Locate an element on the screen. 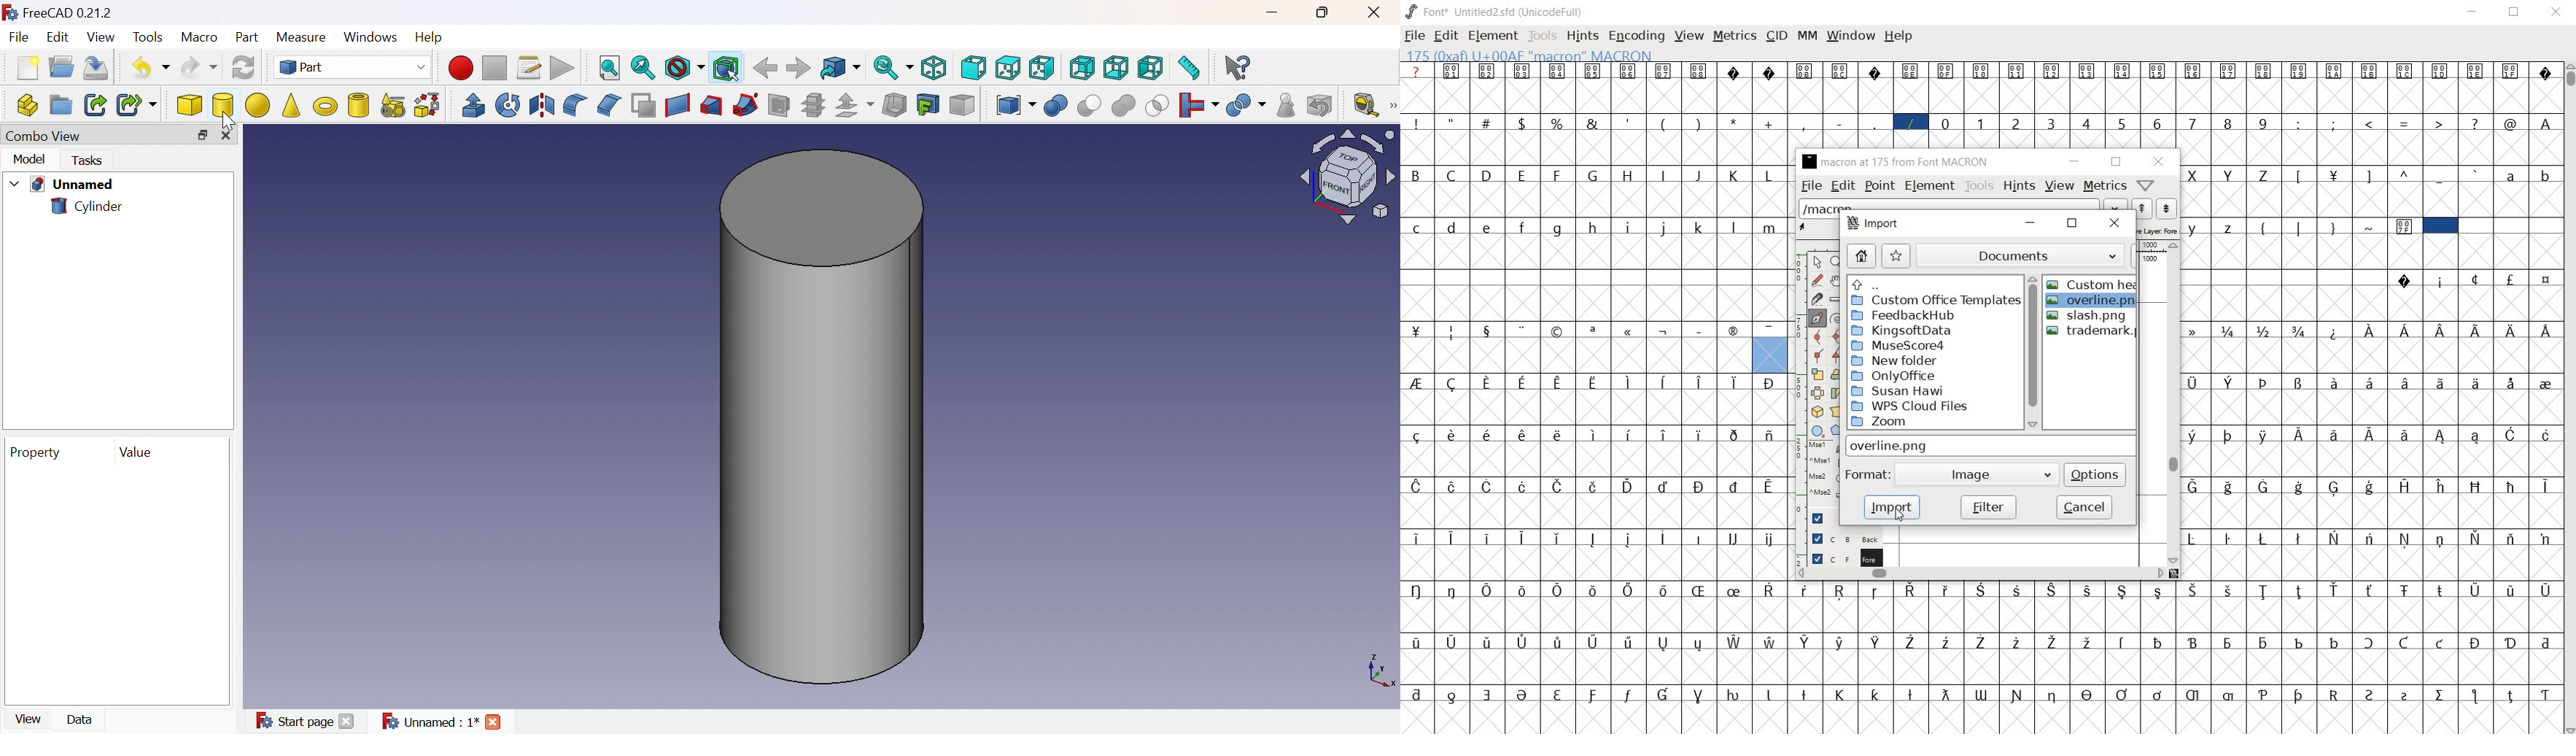 The image size is (2576, 756). Symbol is located at coordinates (2089, 694).